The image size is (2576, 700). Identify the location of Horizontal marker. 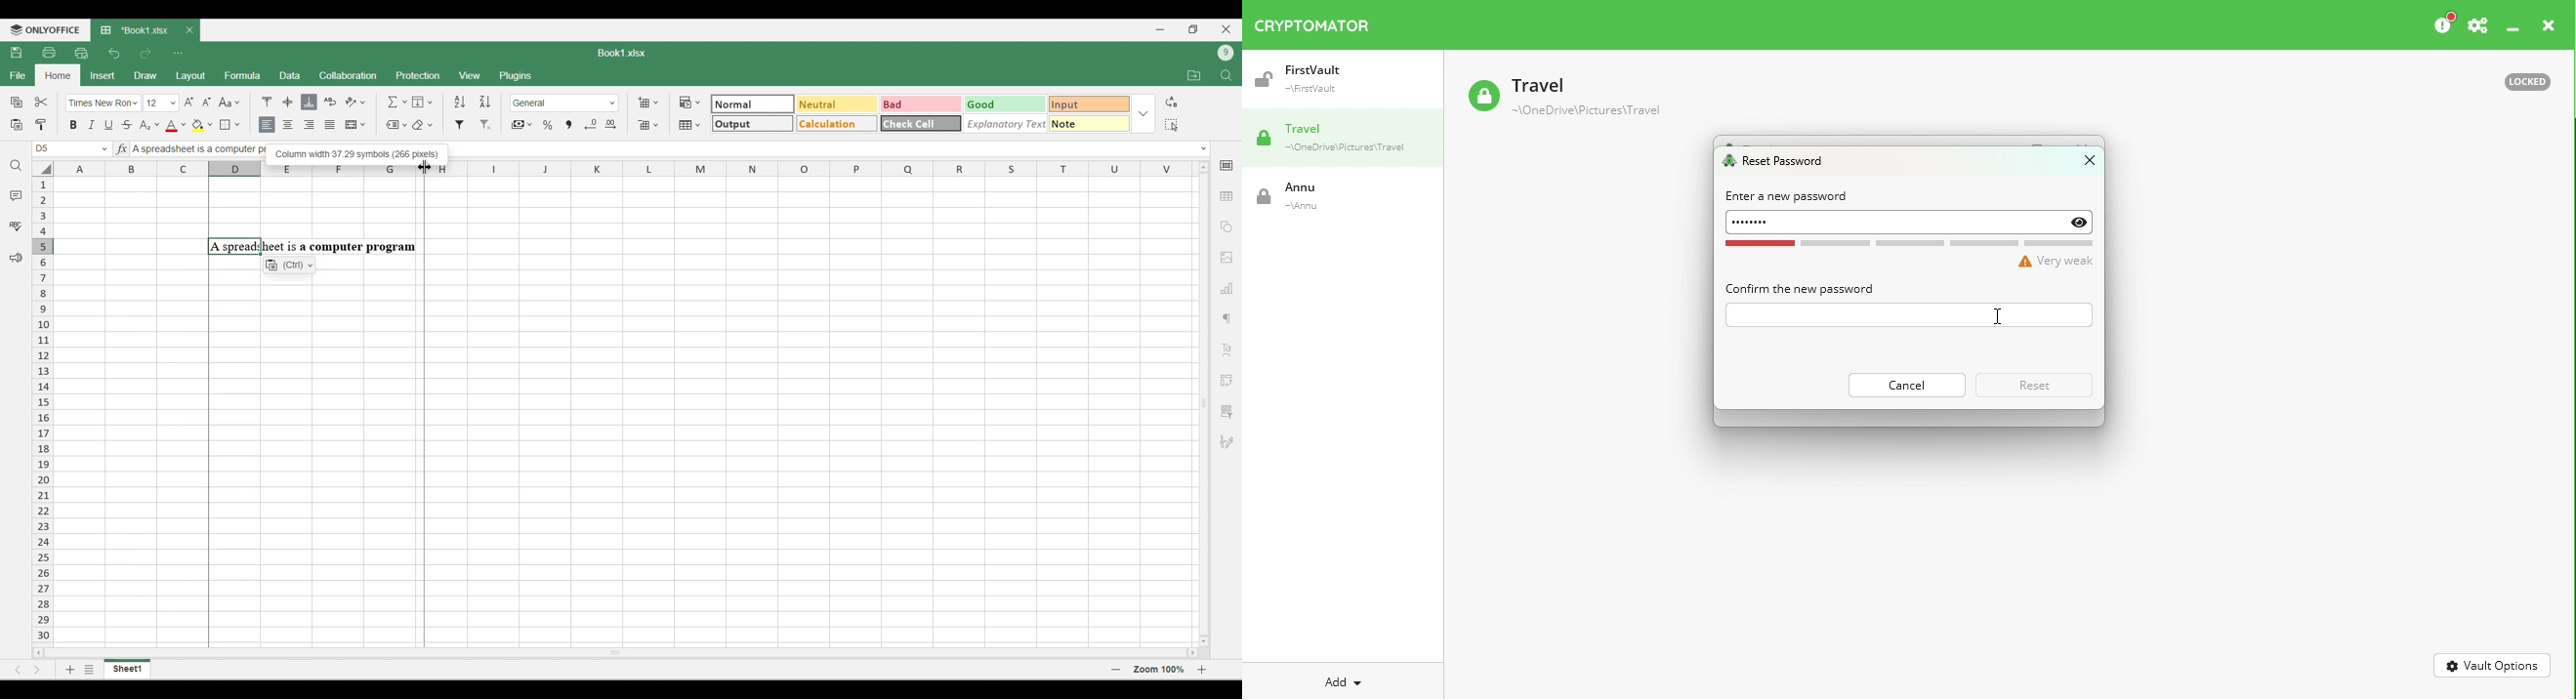
(625, 170).